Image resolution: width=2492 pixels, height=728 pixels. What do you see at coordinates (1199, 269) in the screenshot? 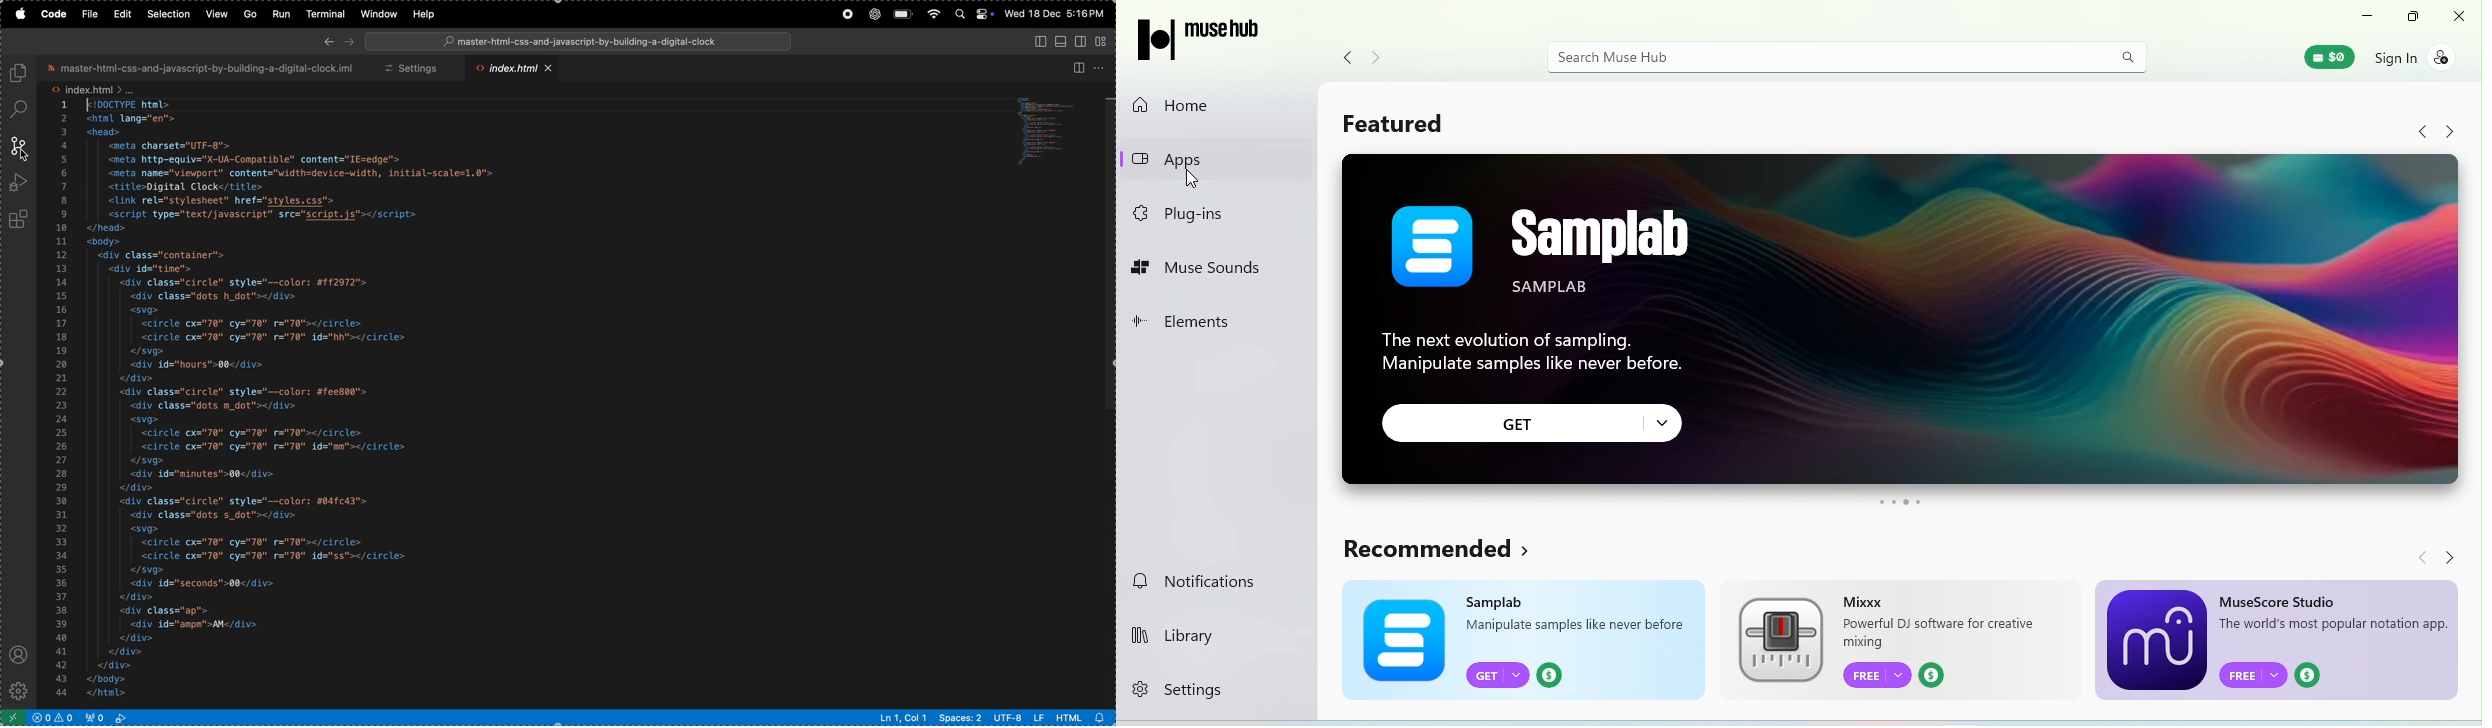
I see `Muse sounds tab` at bounding box center [1199, 269].